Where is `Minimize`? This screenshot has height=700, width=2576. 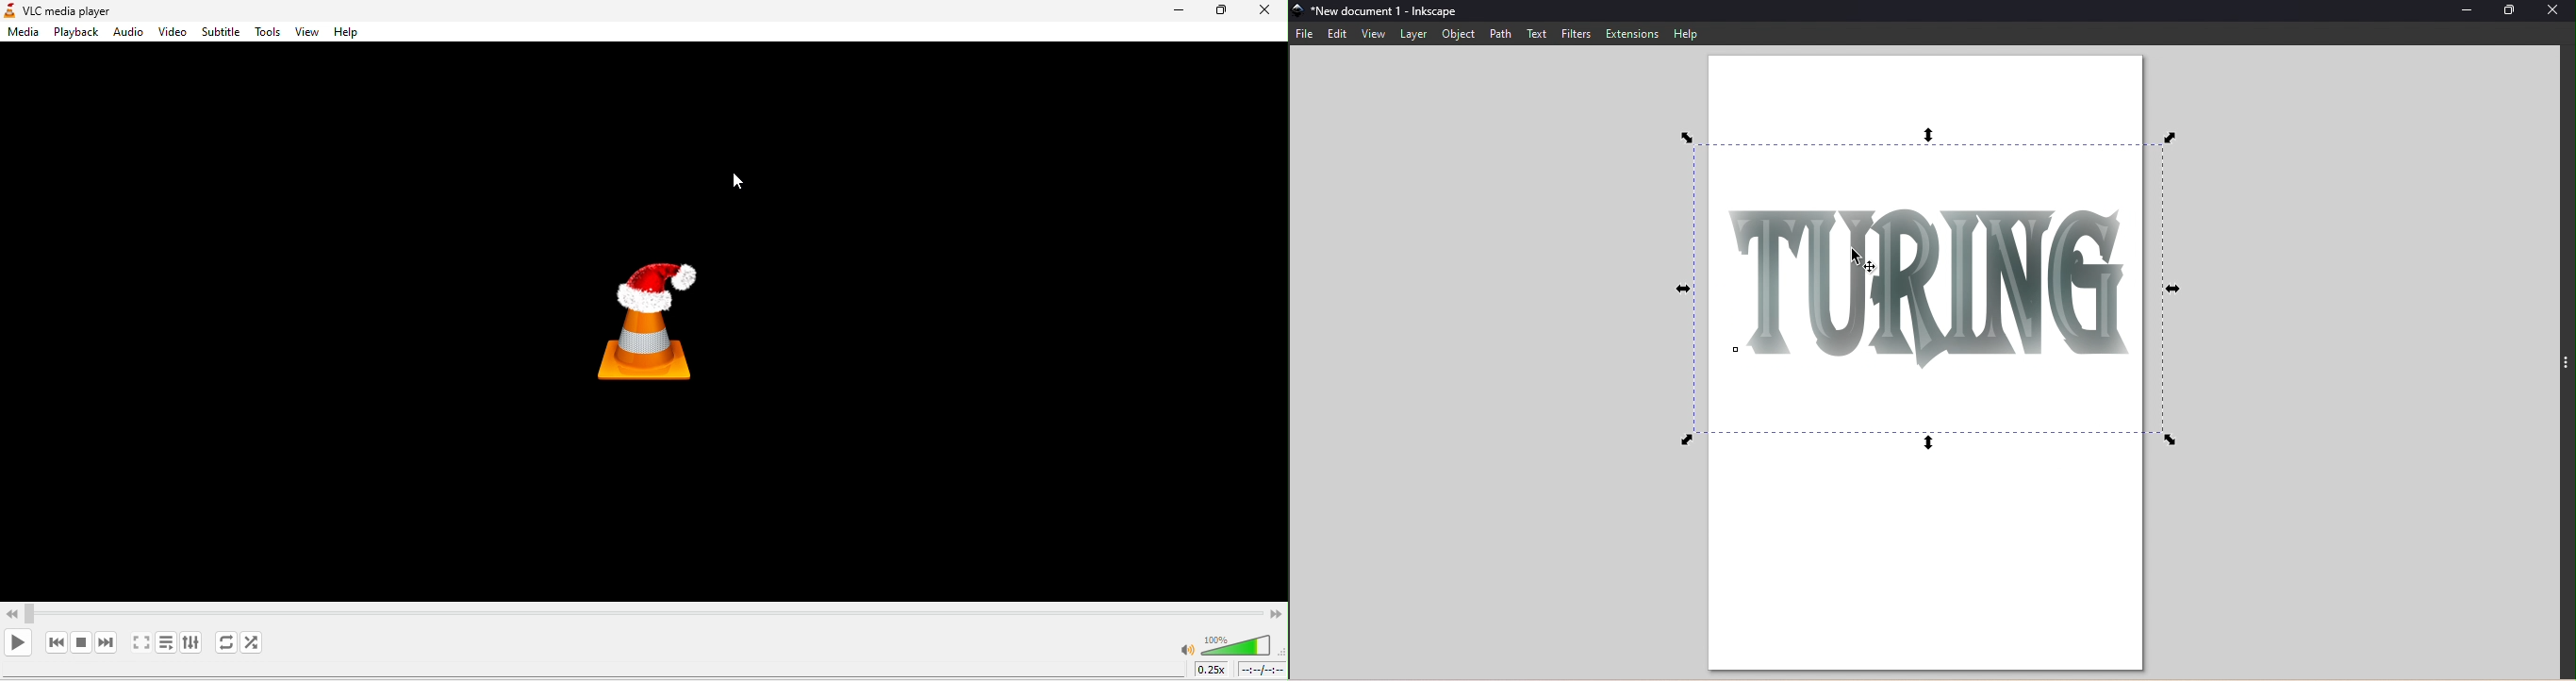
Minimize is located at coordinates (2468, 10).